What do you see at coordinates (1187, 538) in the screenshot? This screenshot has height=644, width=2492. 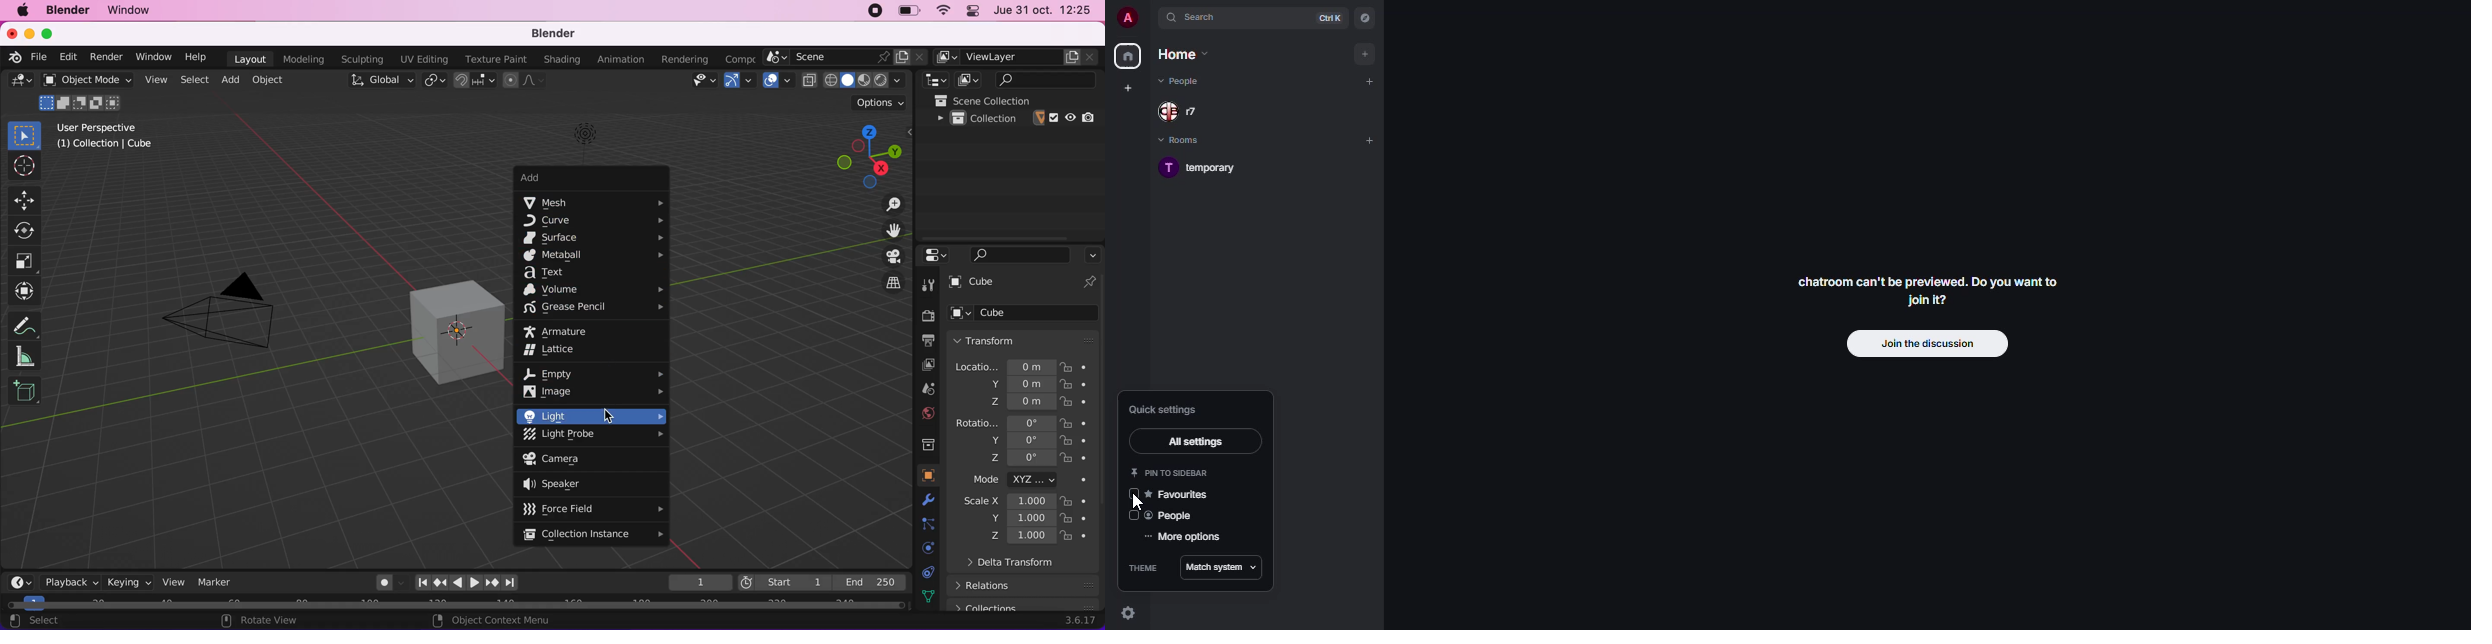 I see `more options` at bounding box center [1187, 538].